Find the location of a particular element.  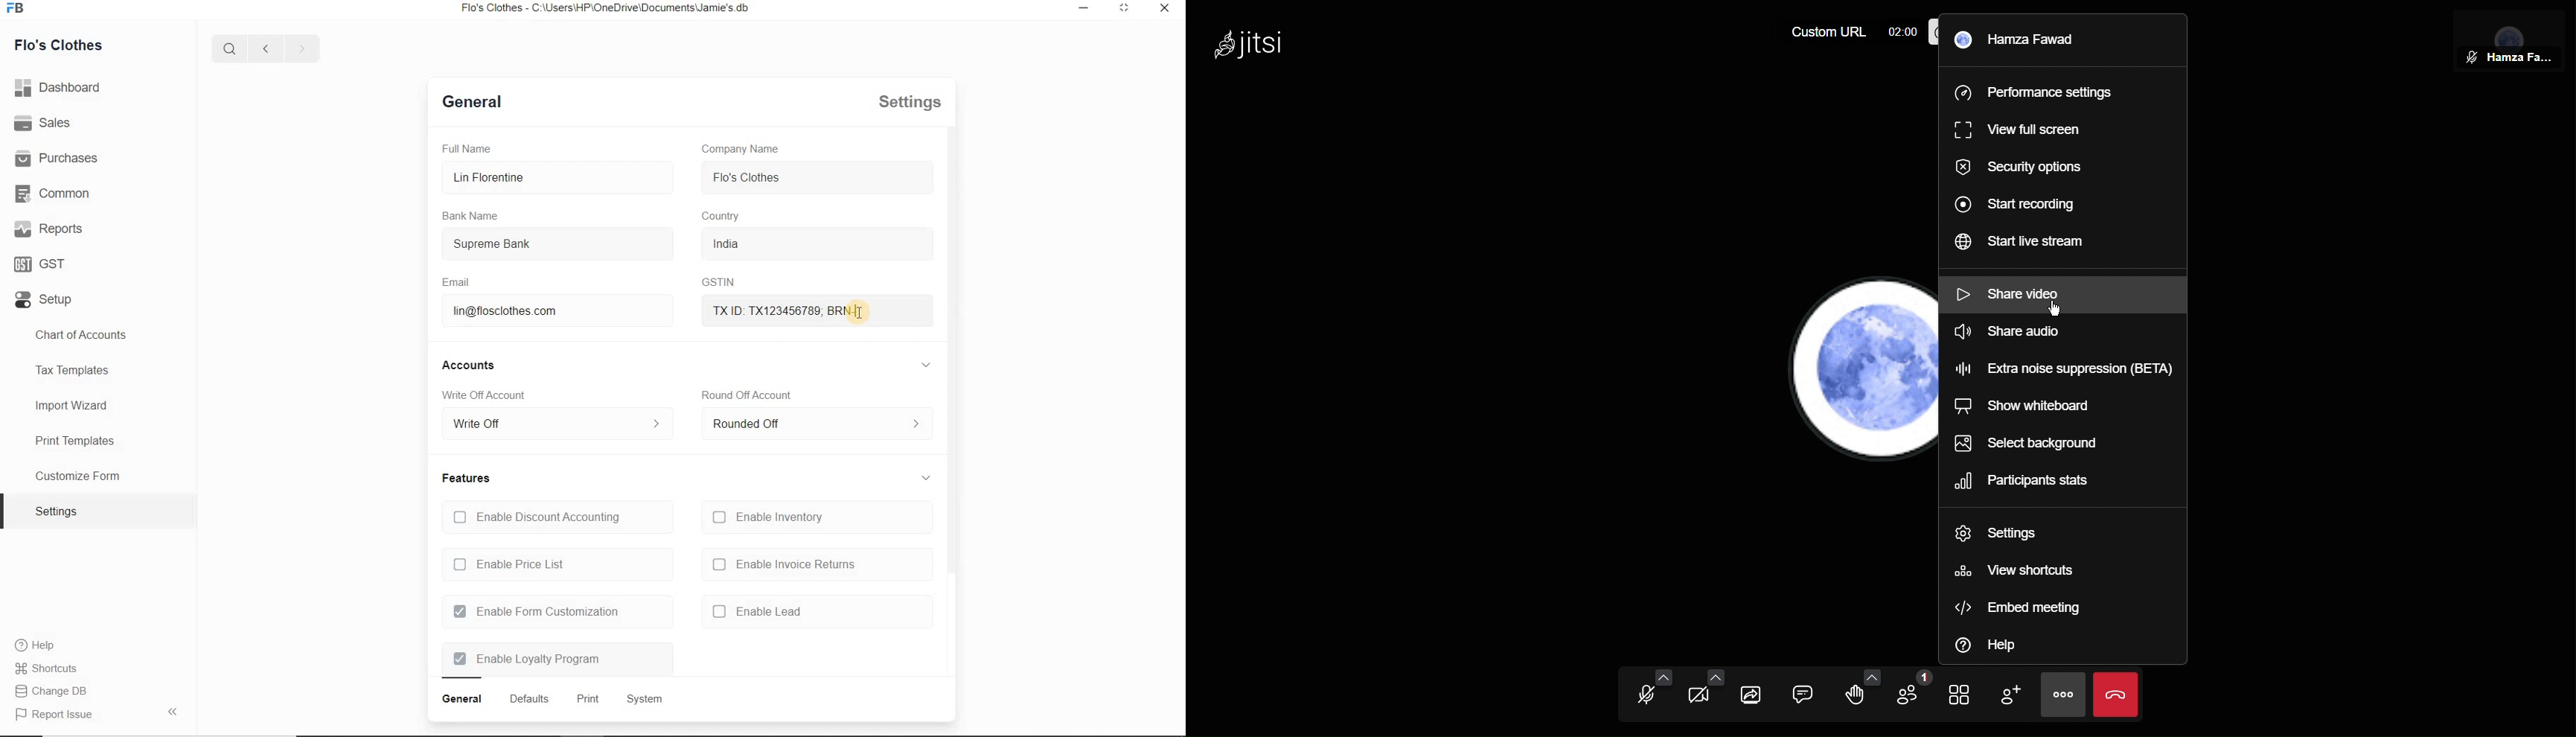

Help is located at coordinates (1992, 641).